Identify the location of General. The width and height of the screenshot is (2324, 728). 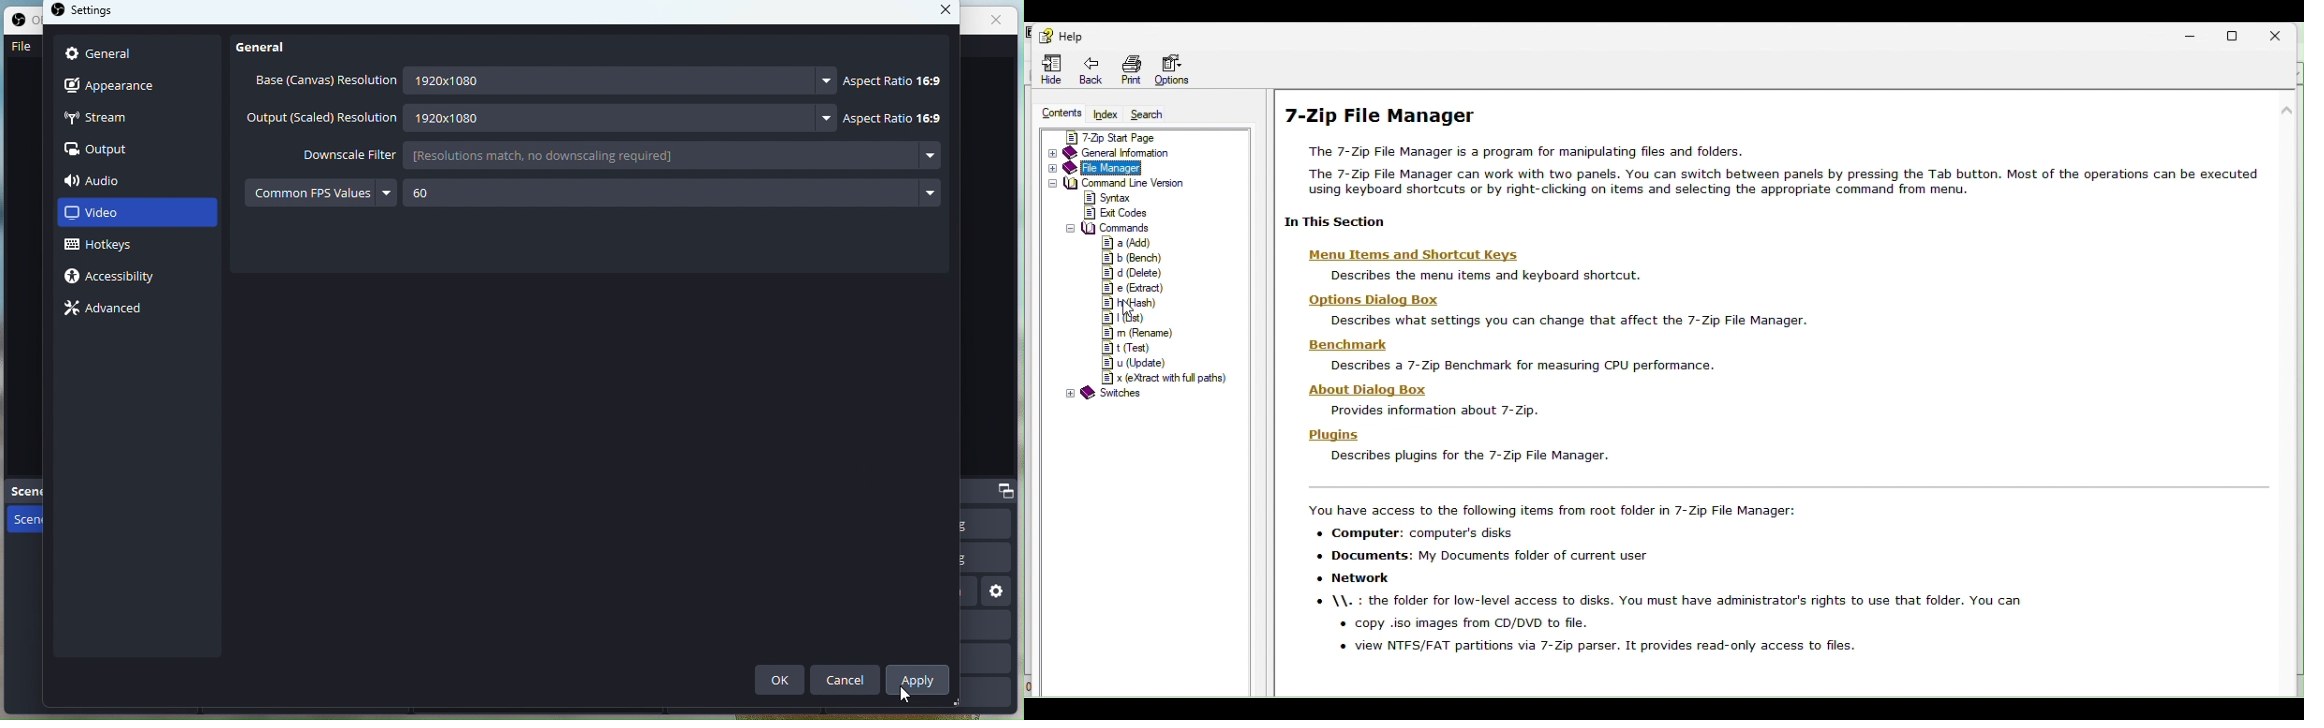
(136, 55).